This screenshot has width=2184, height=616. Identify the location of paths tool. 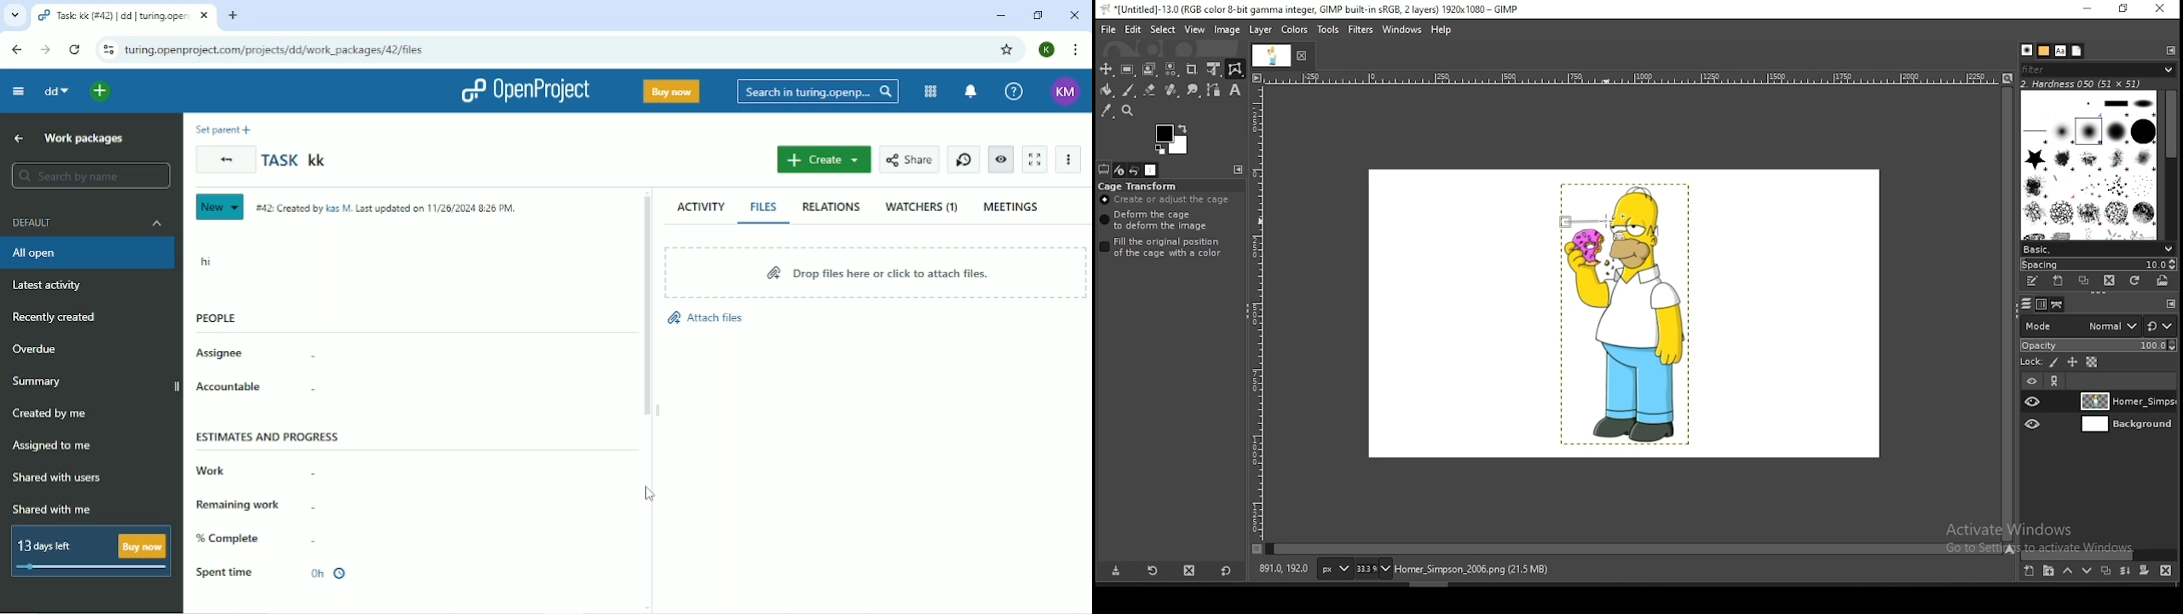
(1213, 90).